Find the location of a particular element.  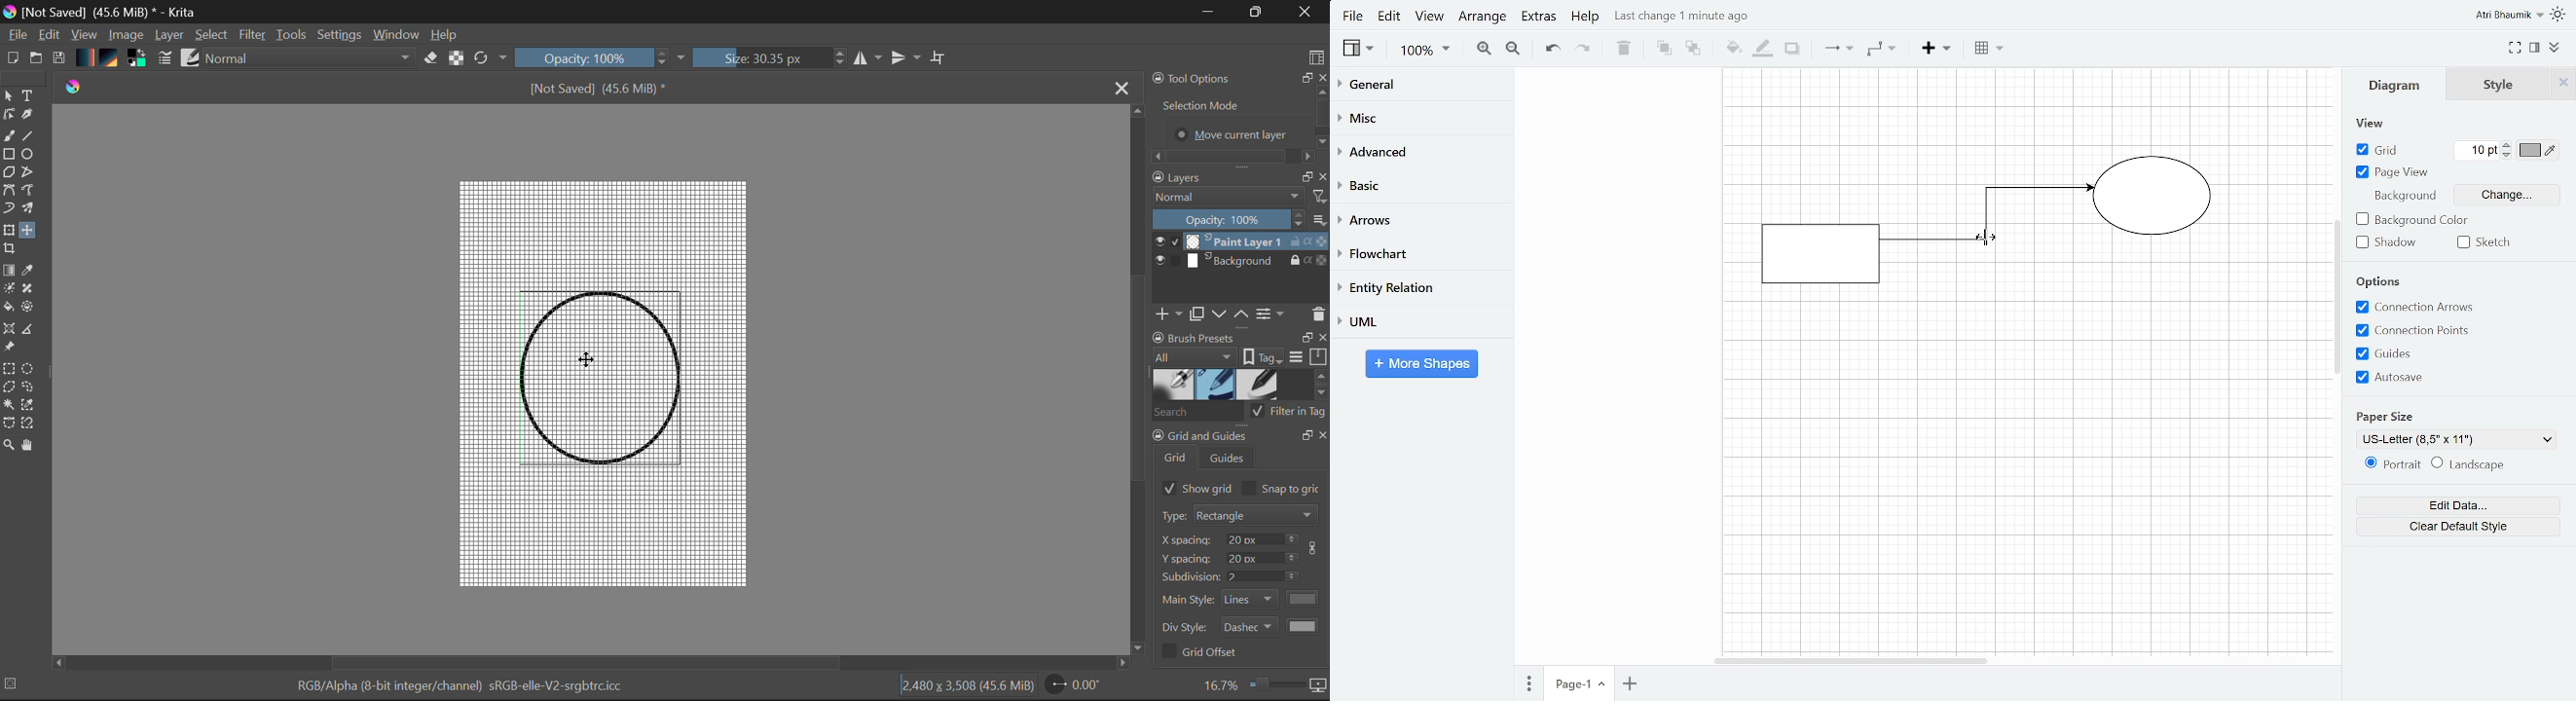

Colors in use is located at coordinates (140, 60).